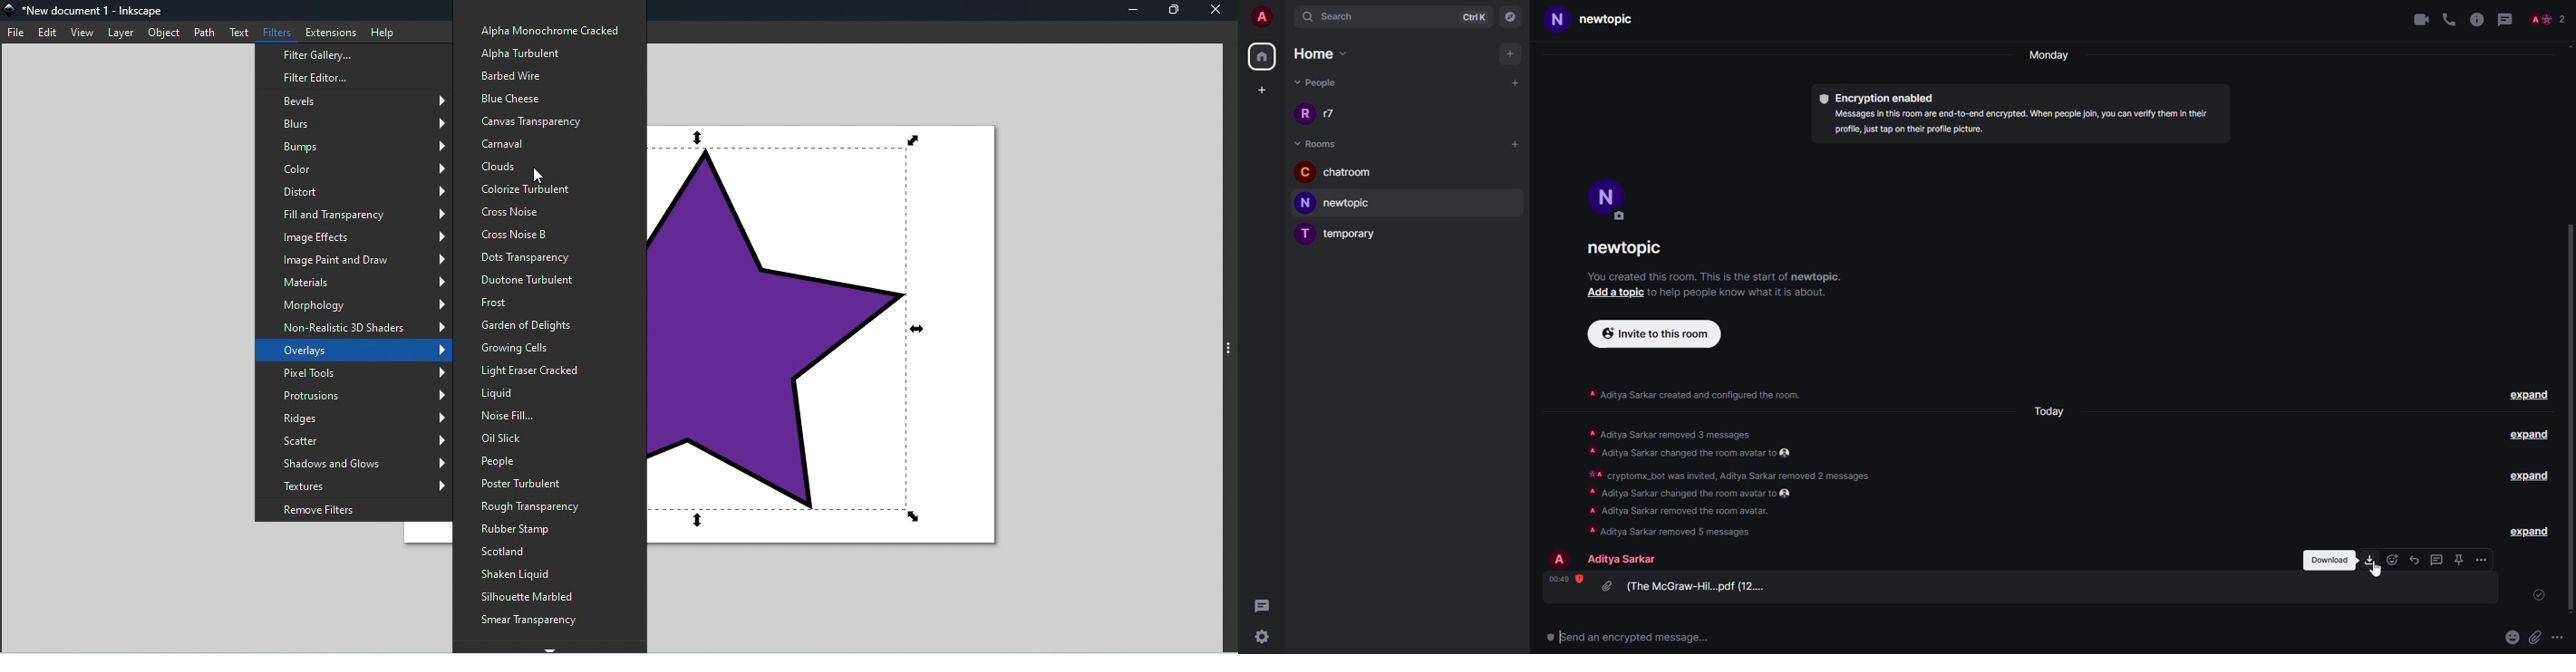 This screenshot has width=2576, height=672. I want to click on Distort, so click(350, 190).